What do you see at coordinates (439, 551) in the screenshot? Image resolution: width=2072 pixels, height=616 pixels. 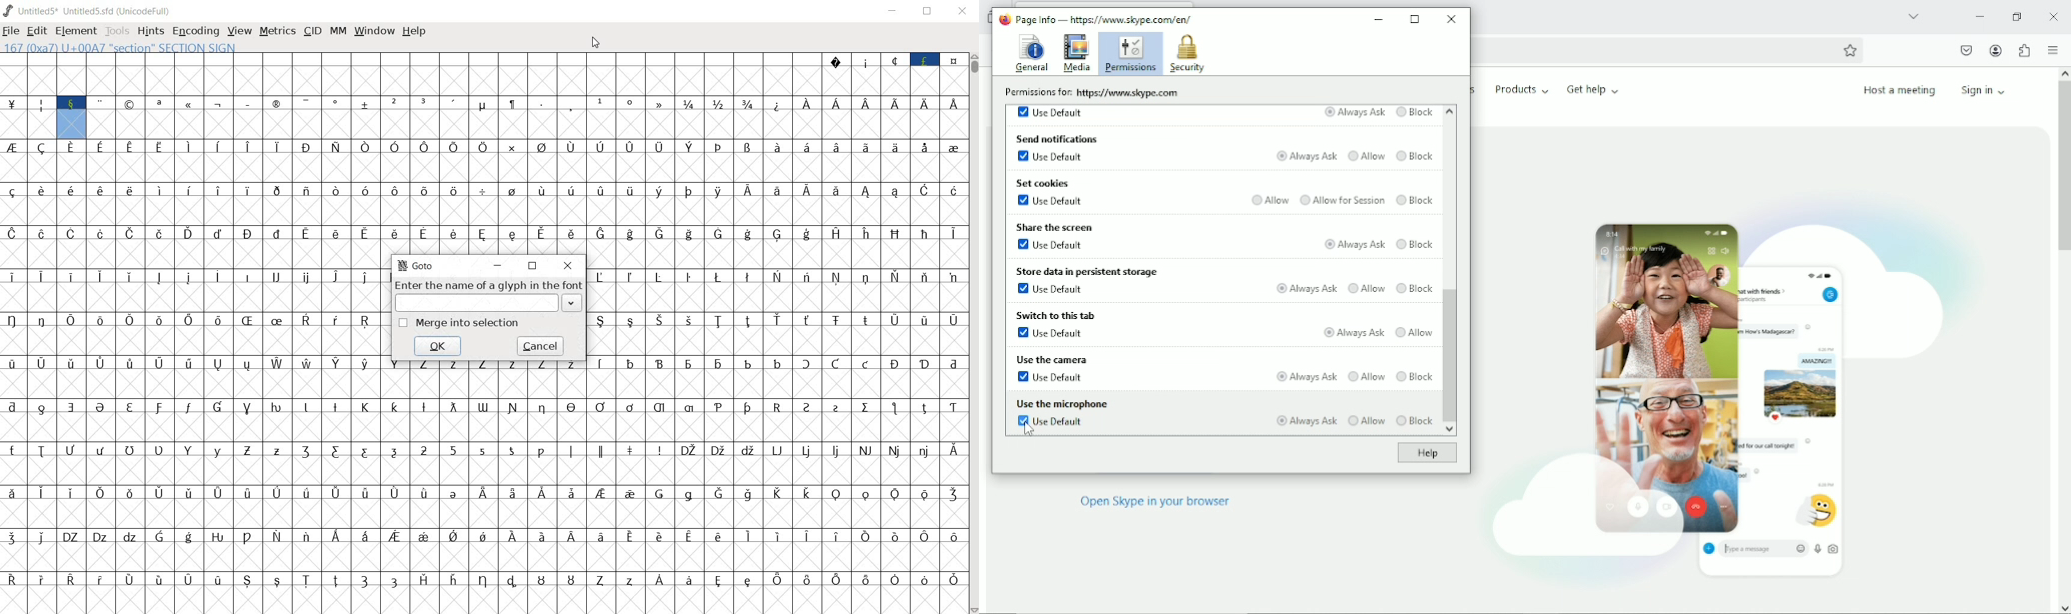 I see `symbols` at bounding box center [439, 551].